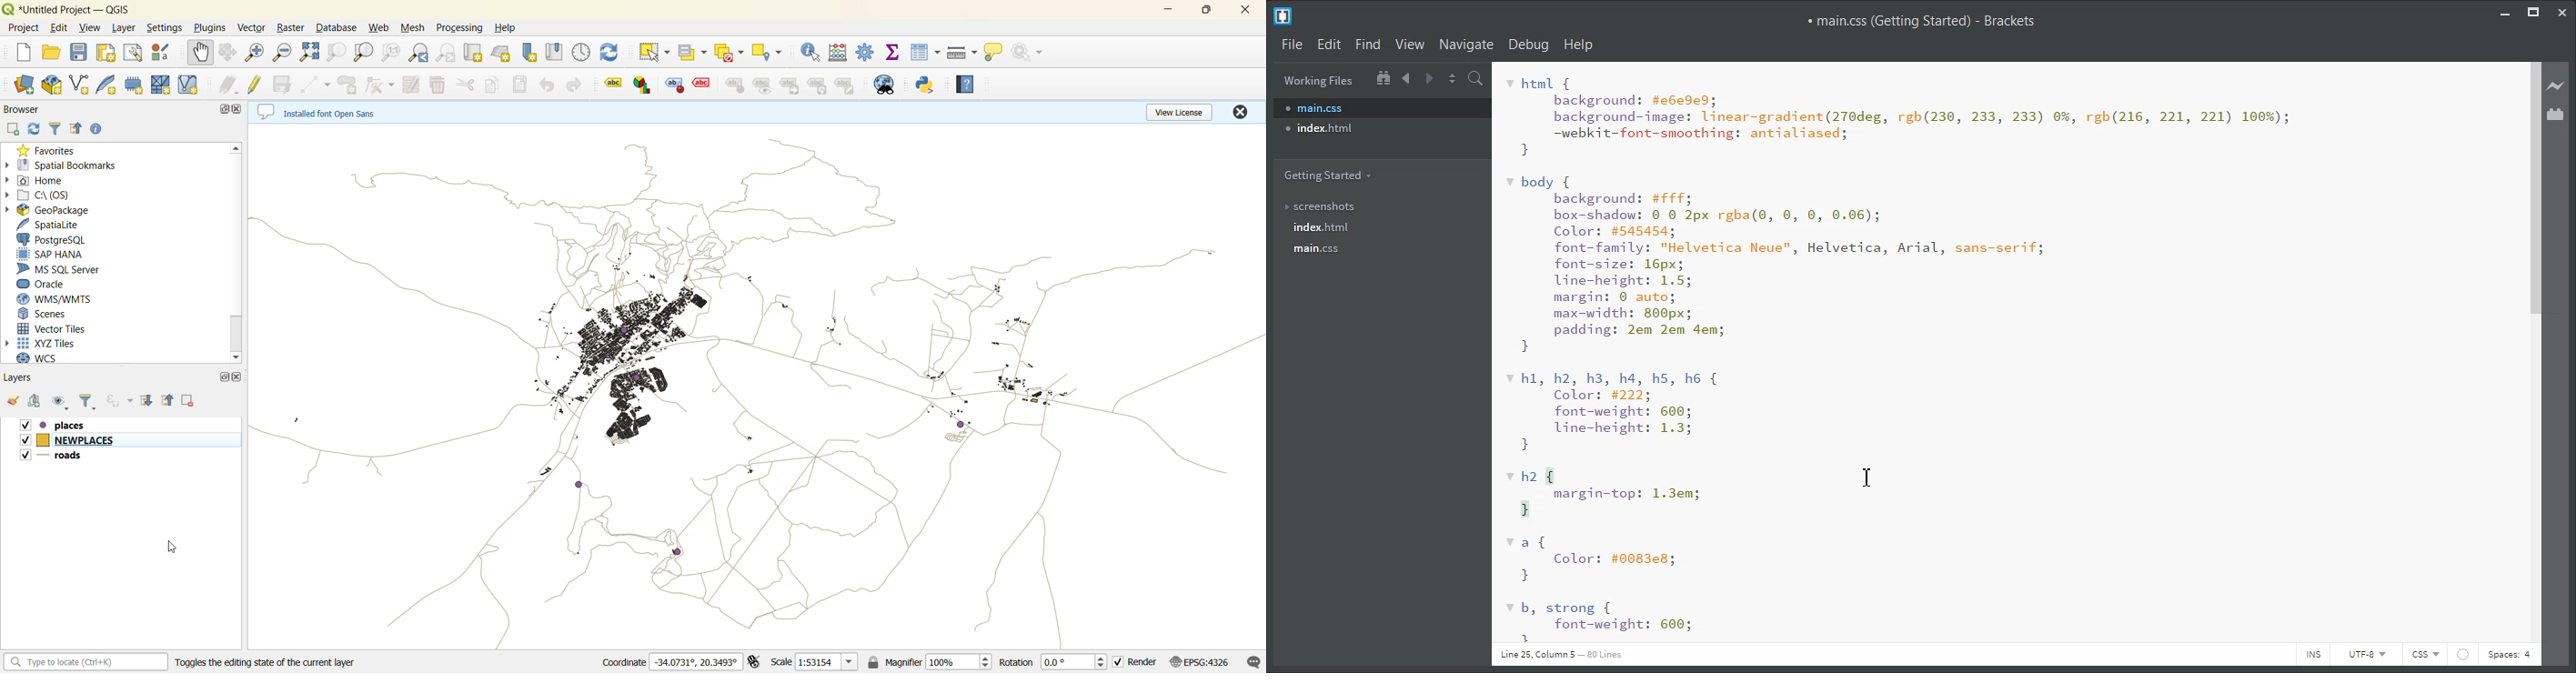  I want to click on paste, so click(522, 86).